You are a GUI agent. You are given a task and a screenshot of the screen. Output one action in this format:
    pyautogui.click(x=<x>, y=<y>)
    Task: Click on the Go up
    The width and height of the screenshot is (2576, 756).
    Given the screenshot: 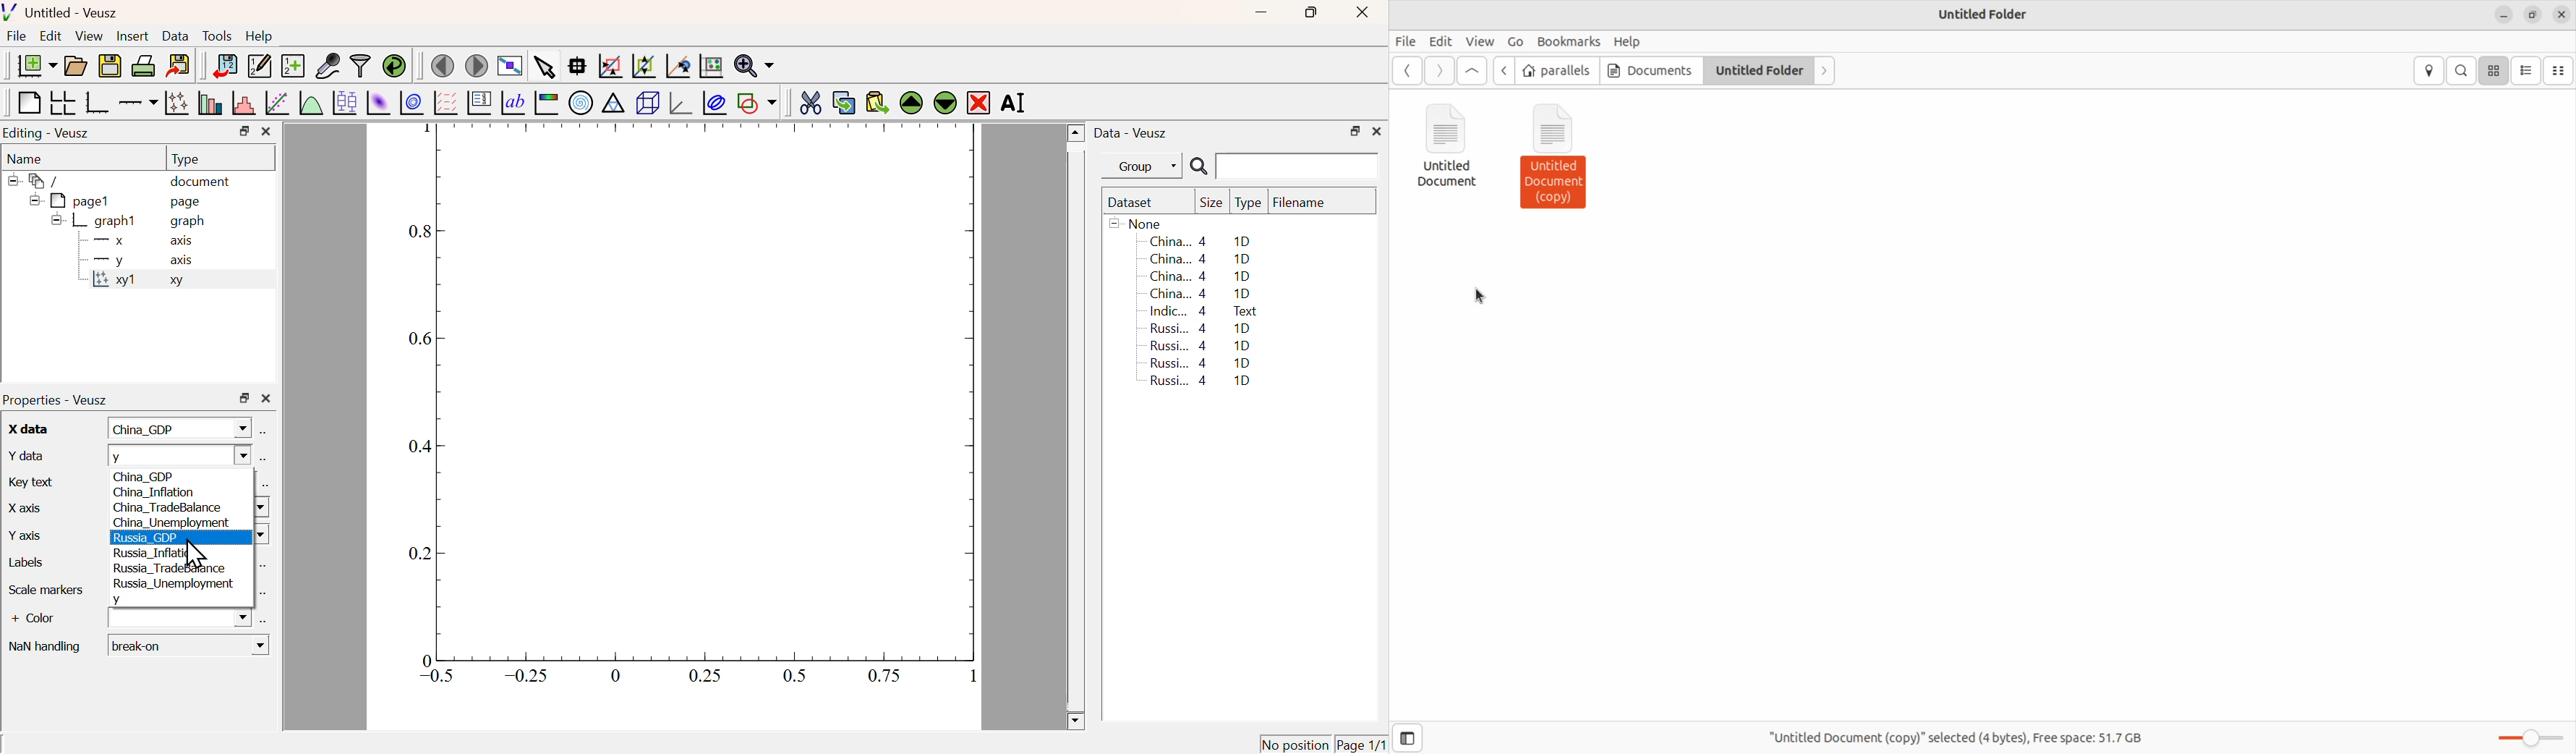 What is the action you would take?
    pyautogui.click(x=1474, y=72)
    